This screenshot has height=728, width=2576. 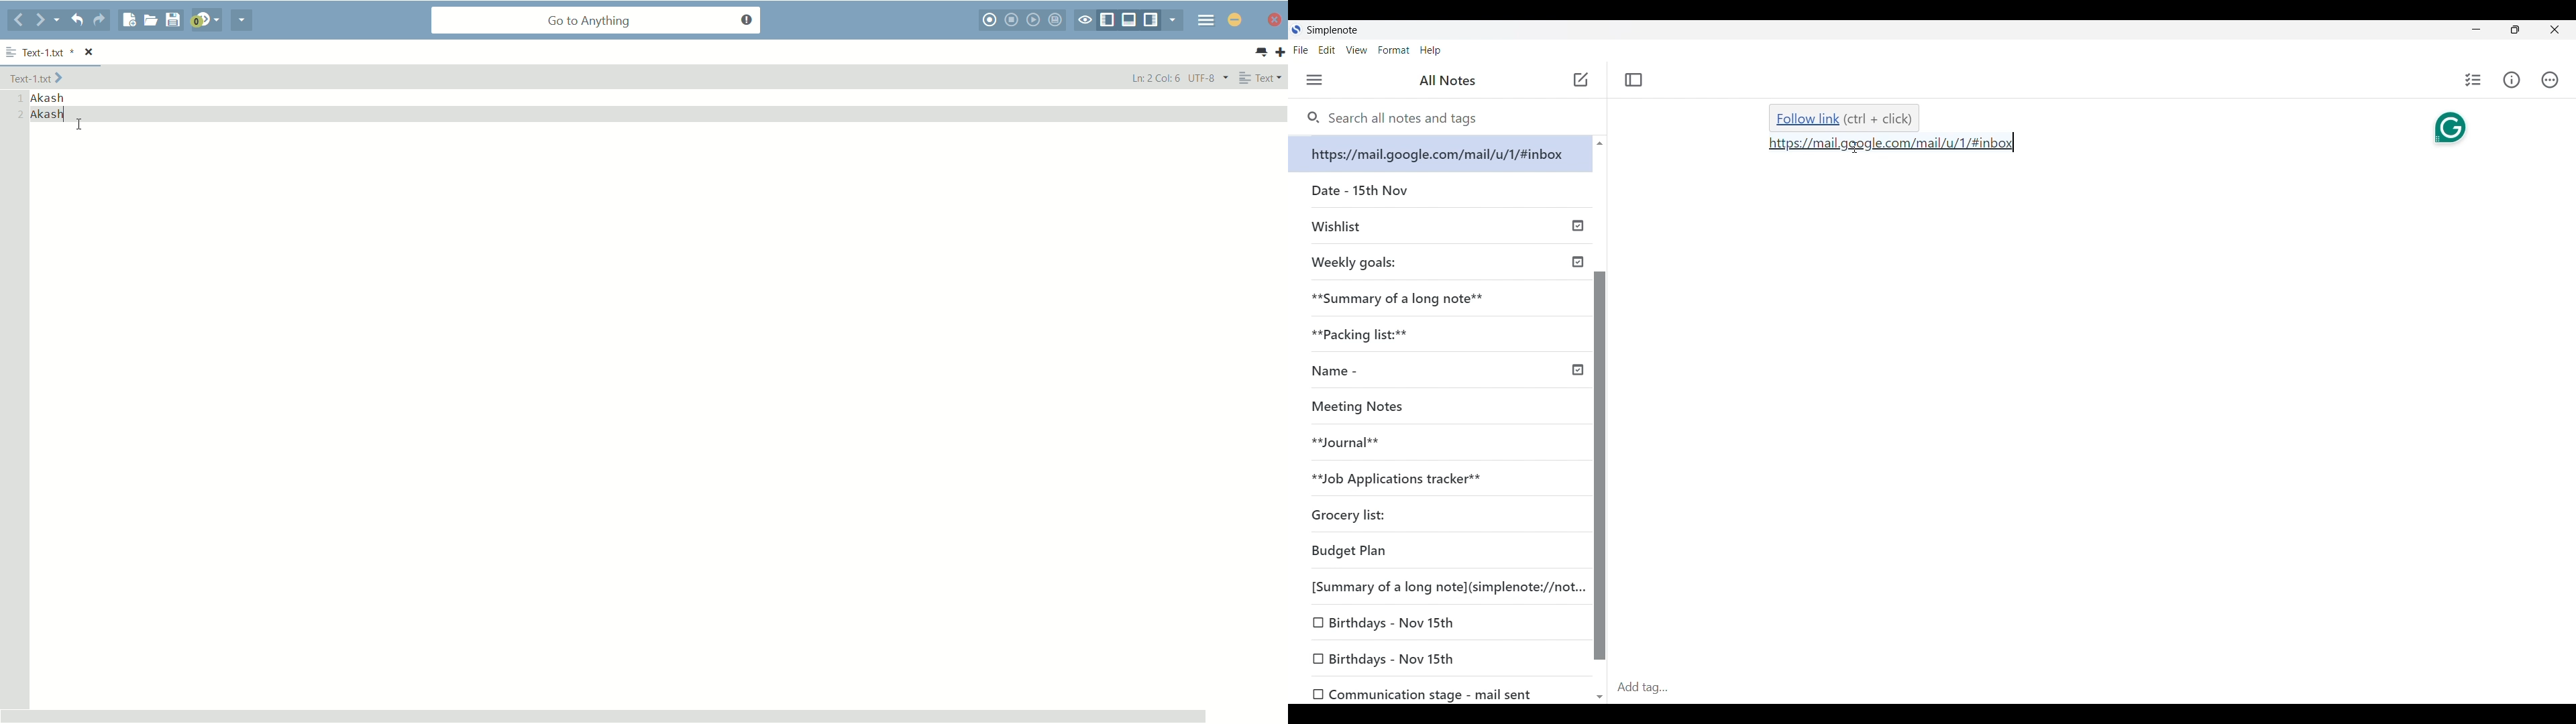 I want to click on Link added to note for quick access, so click(x=1892, y=143).